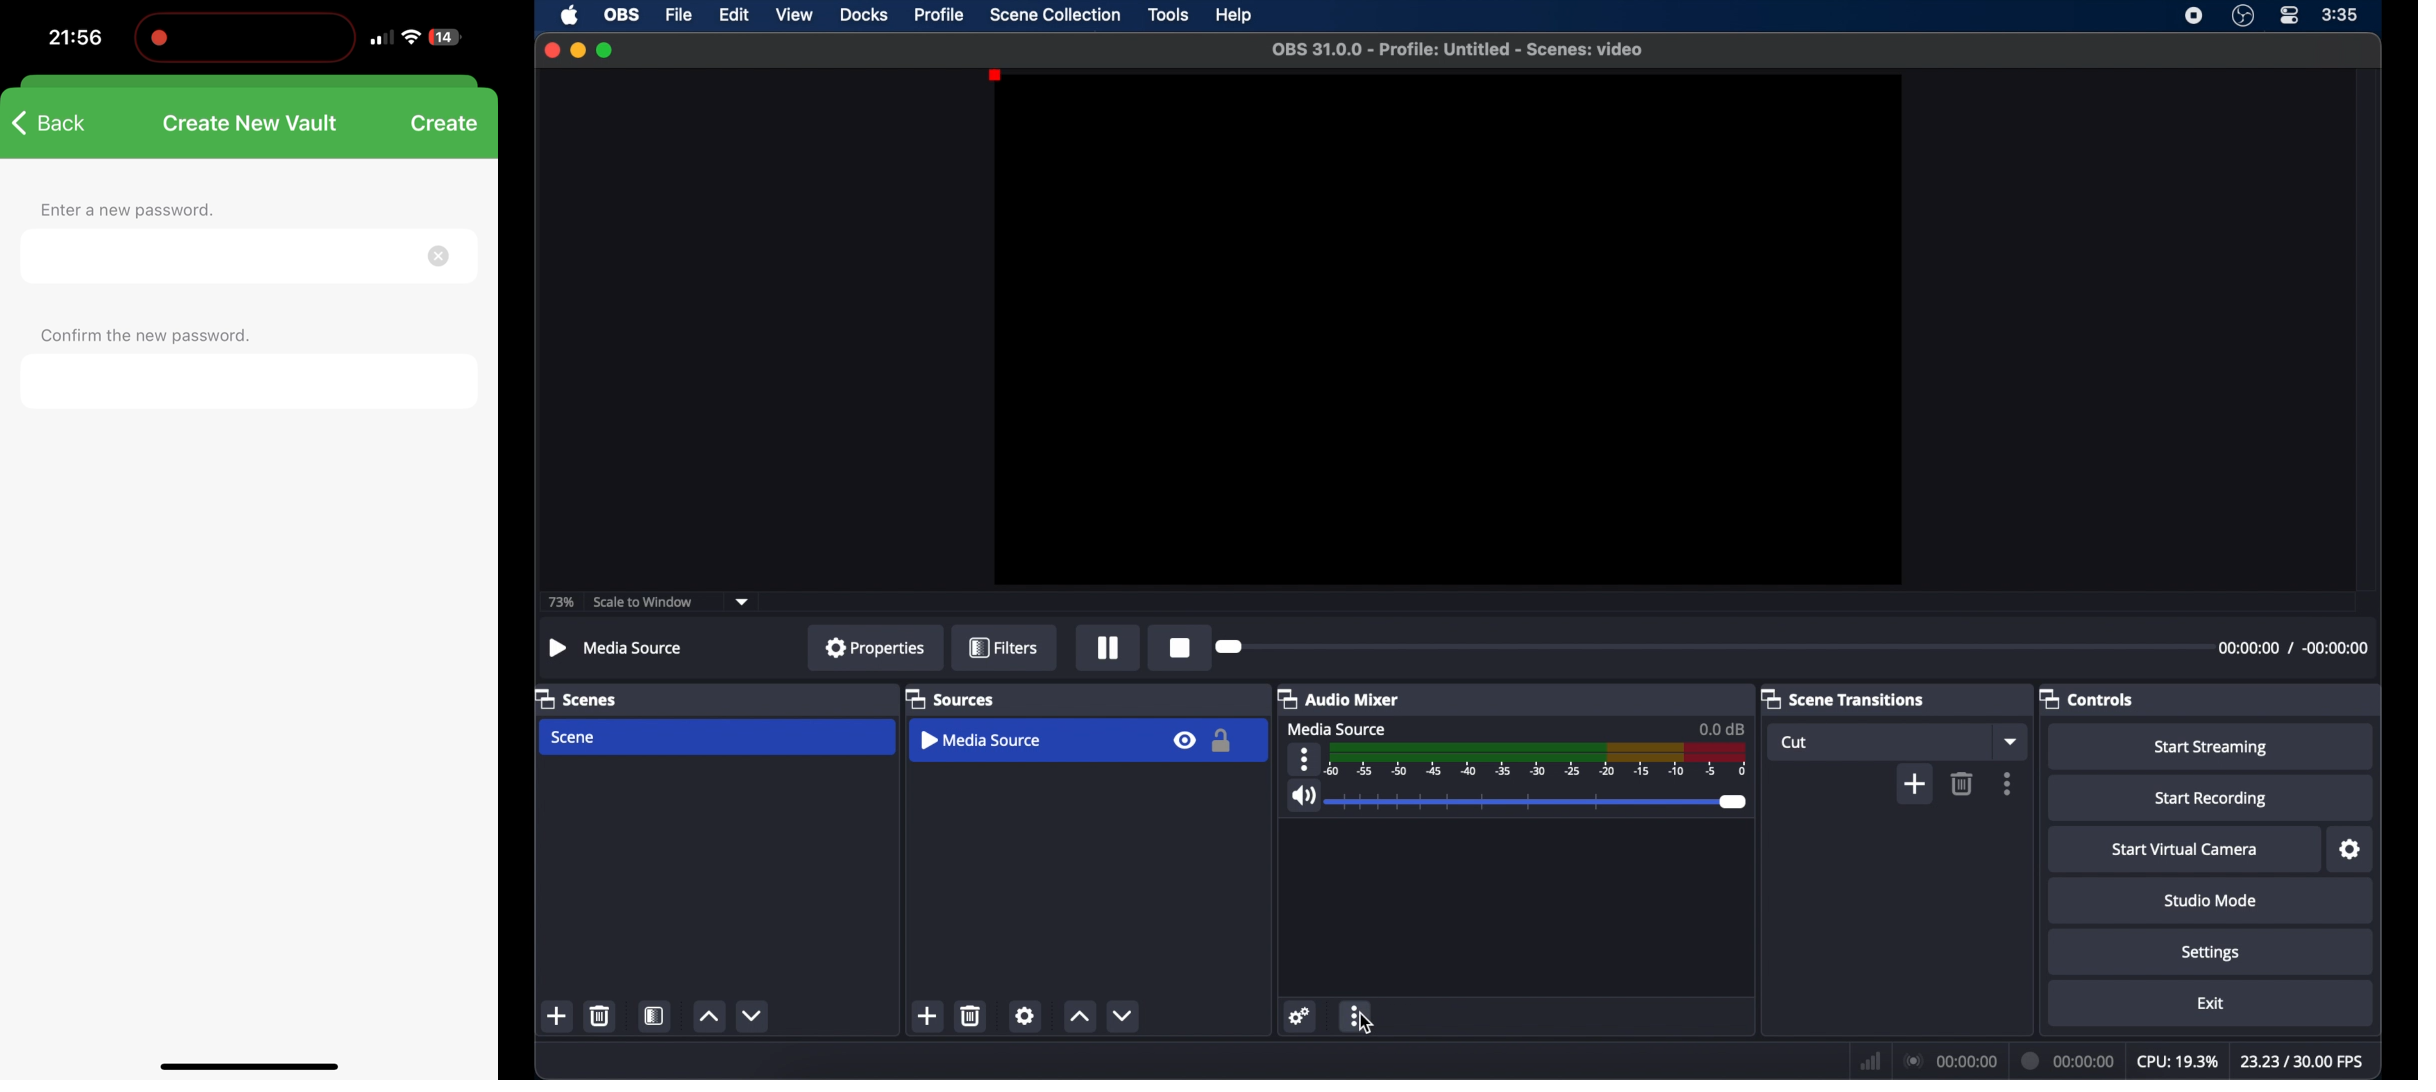  What do you see at coordinates (2350, 849) in the screenshot?
I see `settings` at bounding box center [2350, 849].